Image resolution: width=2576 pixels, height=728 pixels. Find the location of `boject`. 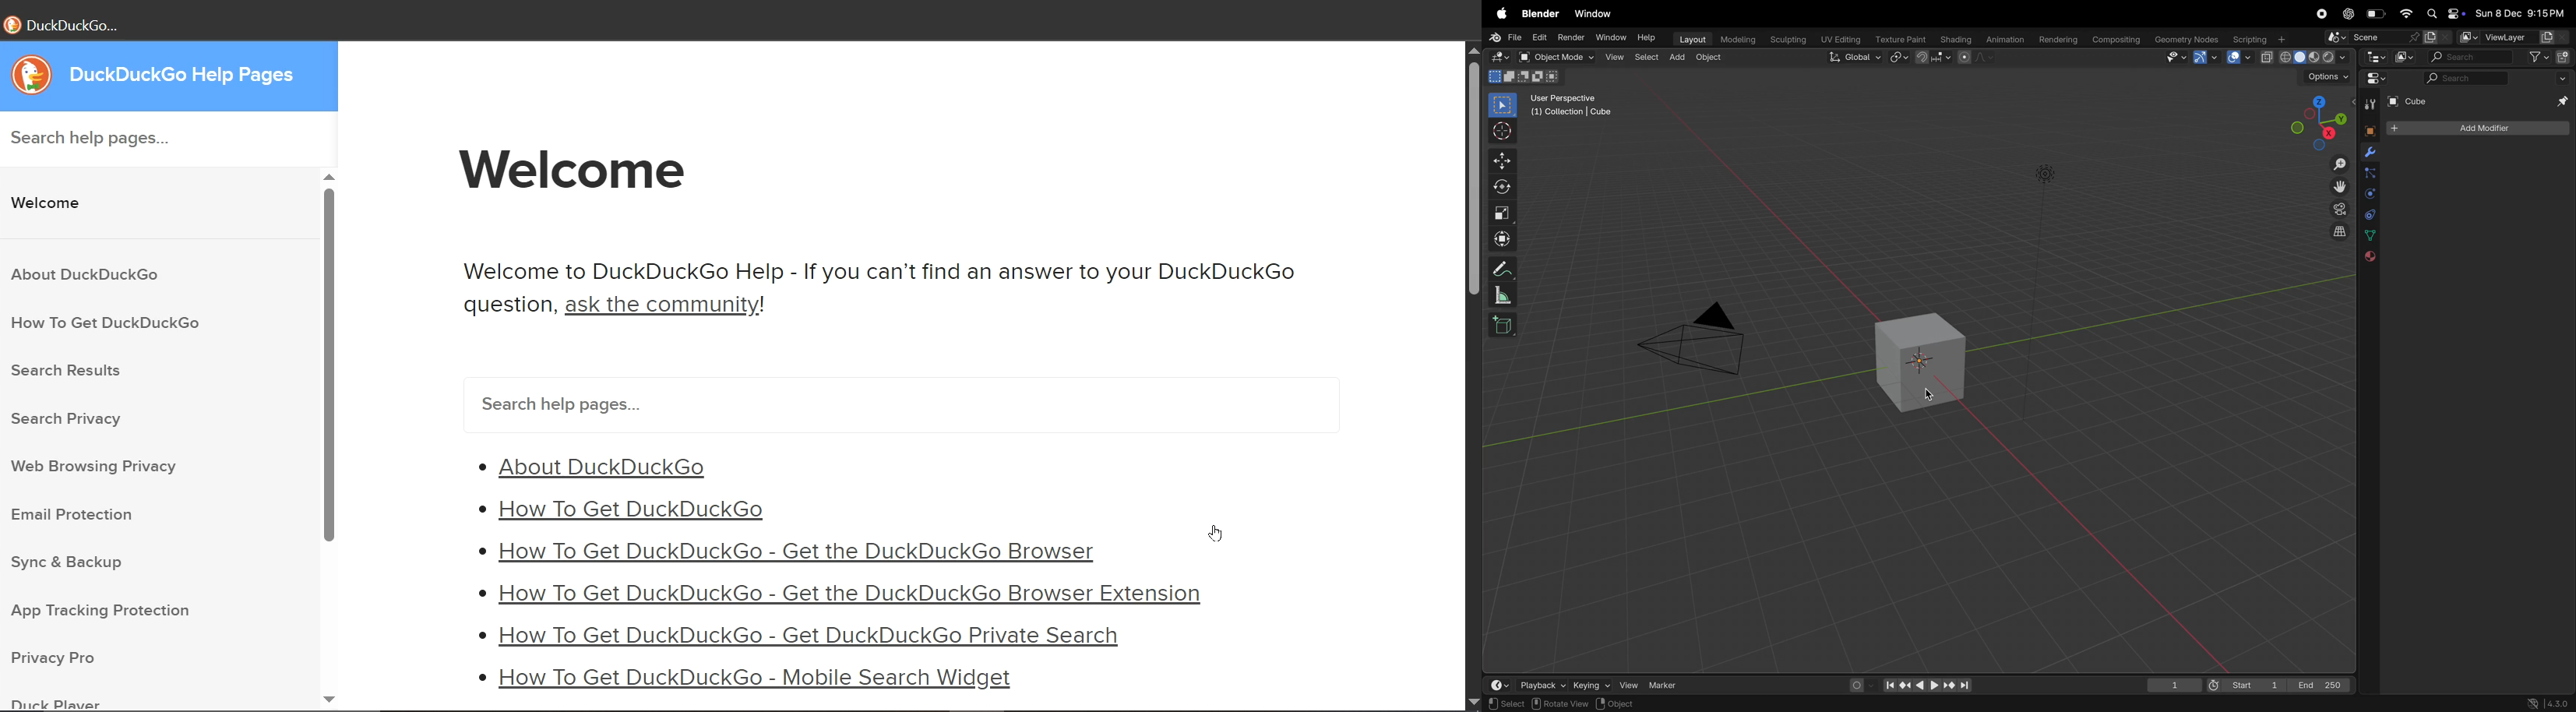

boject is located at coordinates (1925, 362).